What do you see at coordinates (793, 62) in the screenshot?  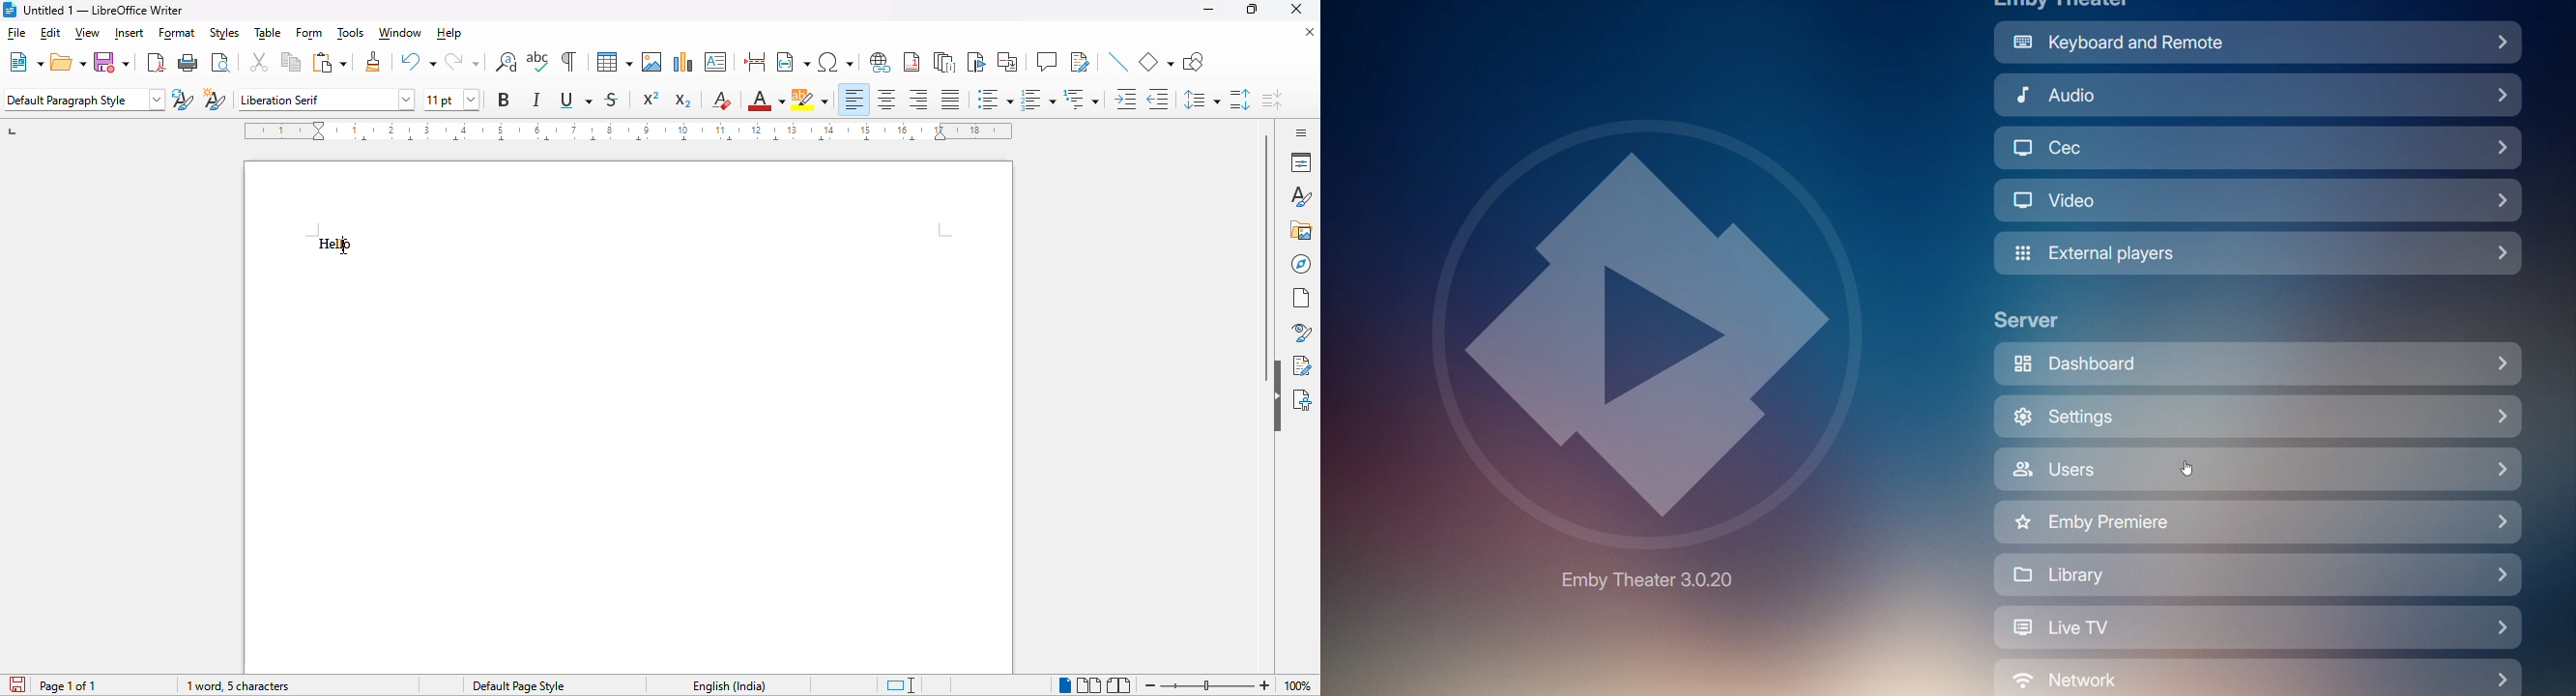 I see `insert field` at bounding box center [793, 62].